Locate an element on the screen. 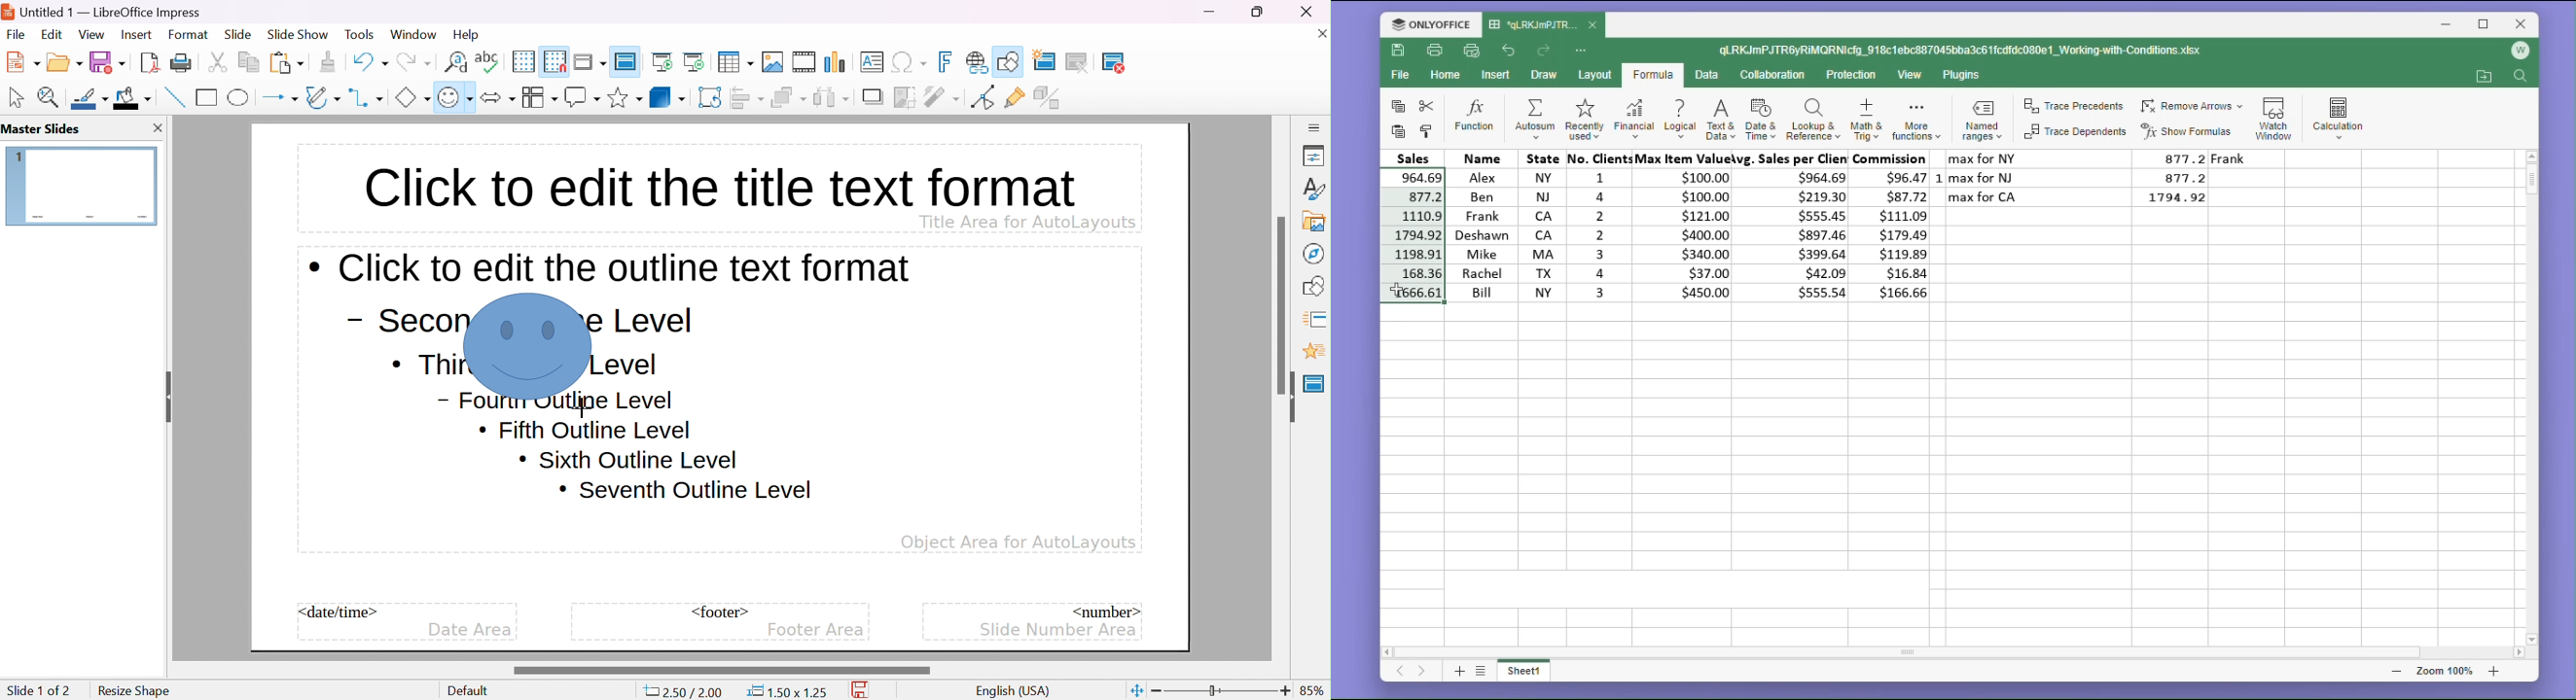  list of sheets is located at coordinates (1484, 670).